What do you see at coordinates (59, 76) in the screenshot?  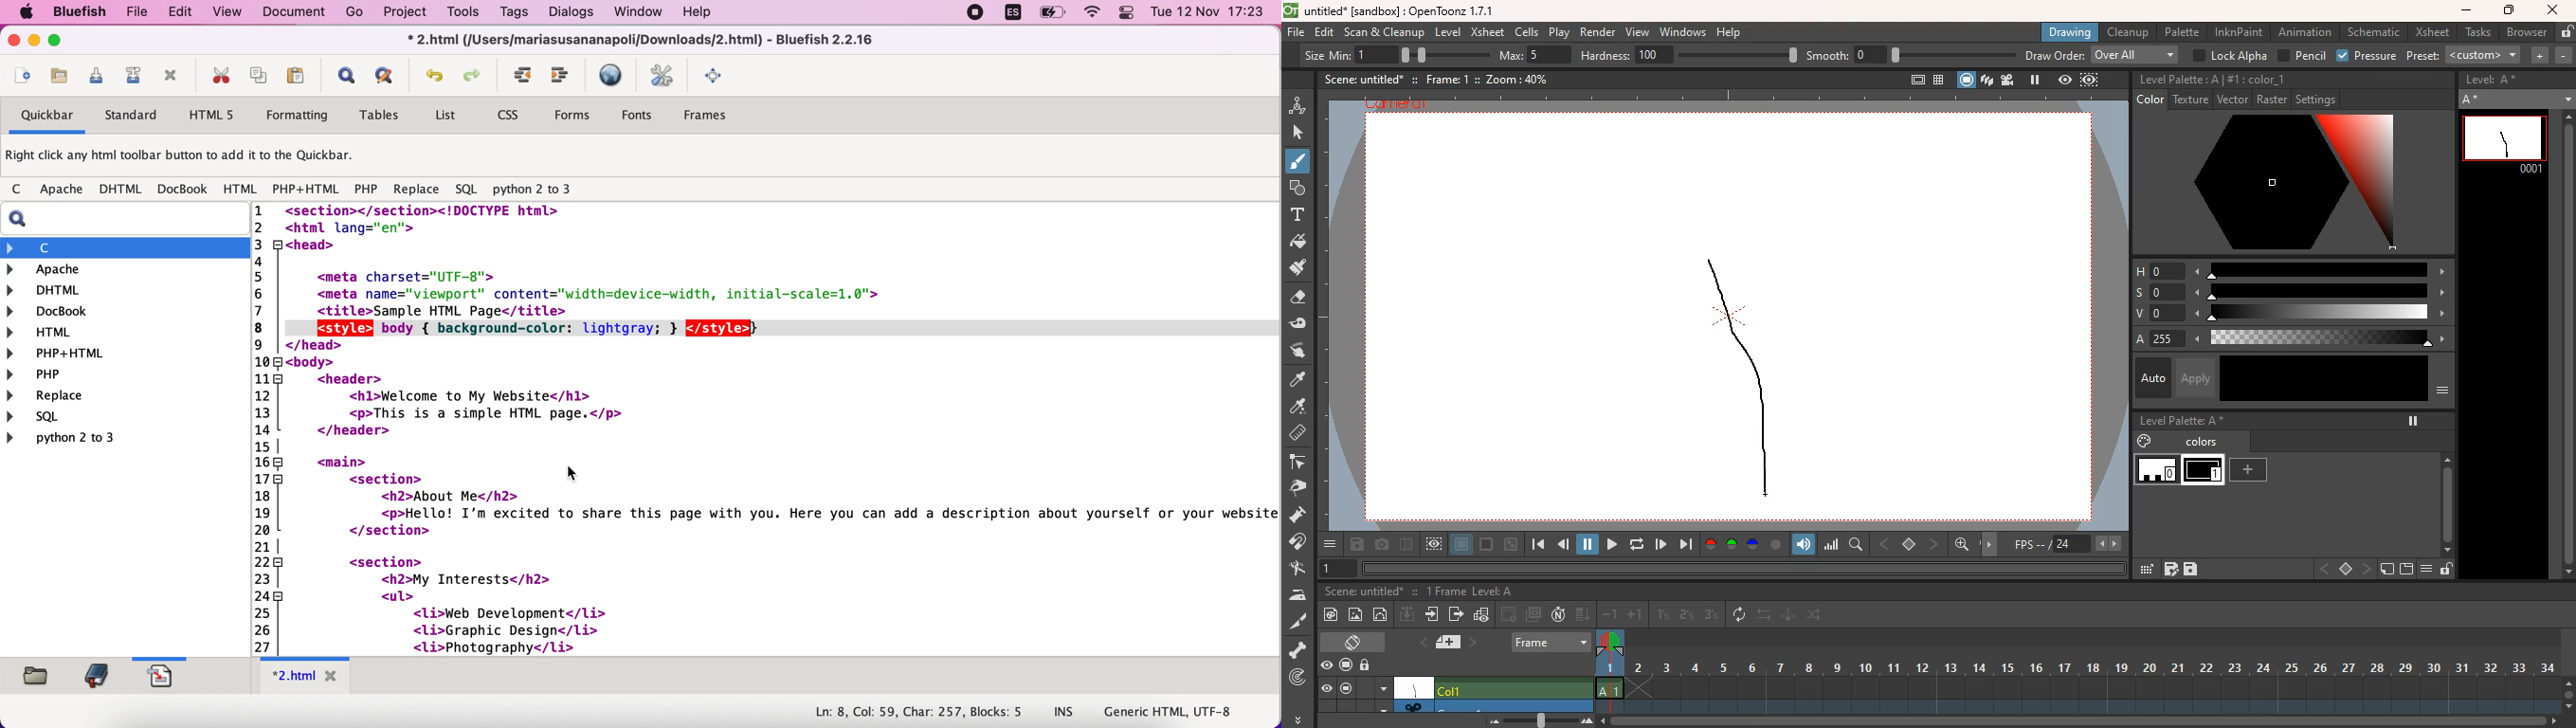 I see `open file` at bounding box center [59, 76].